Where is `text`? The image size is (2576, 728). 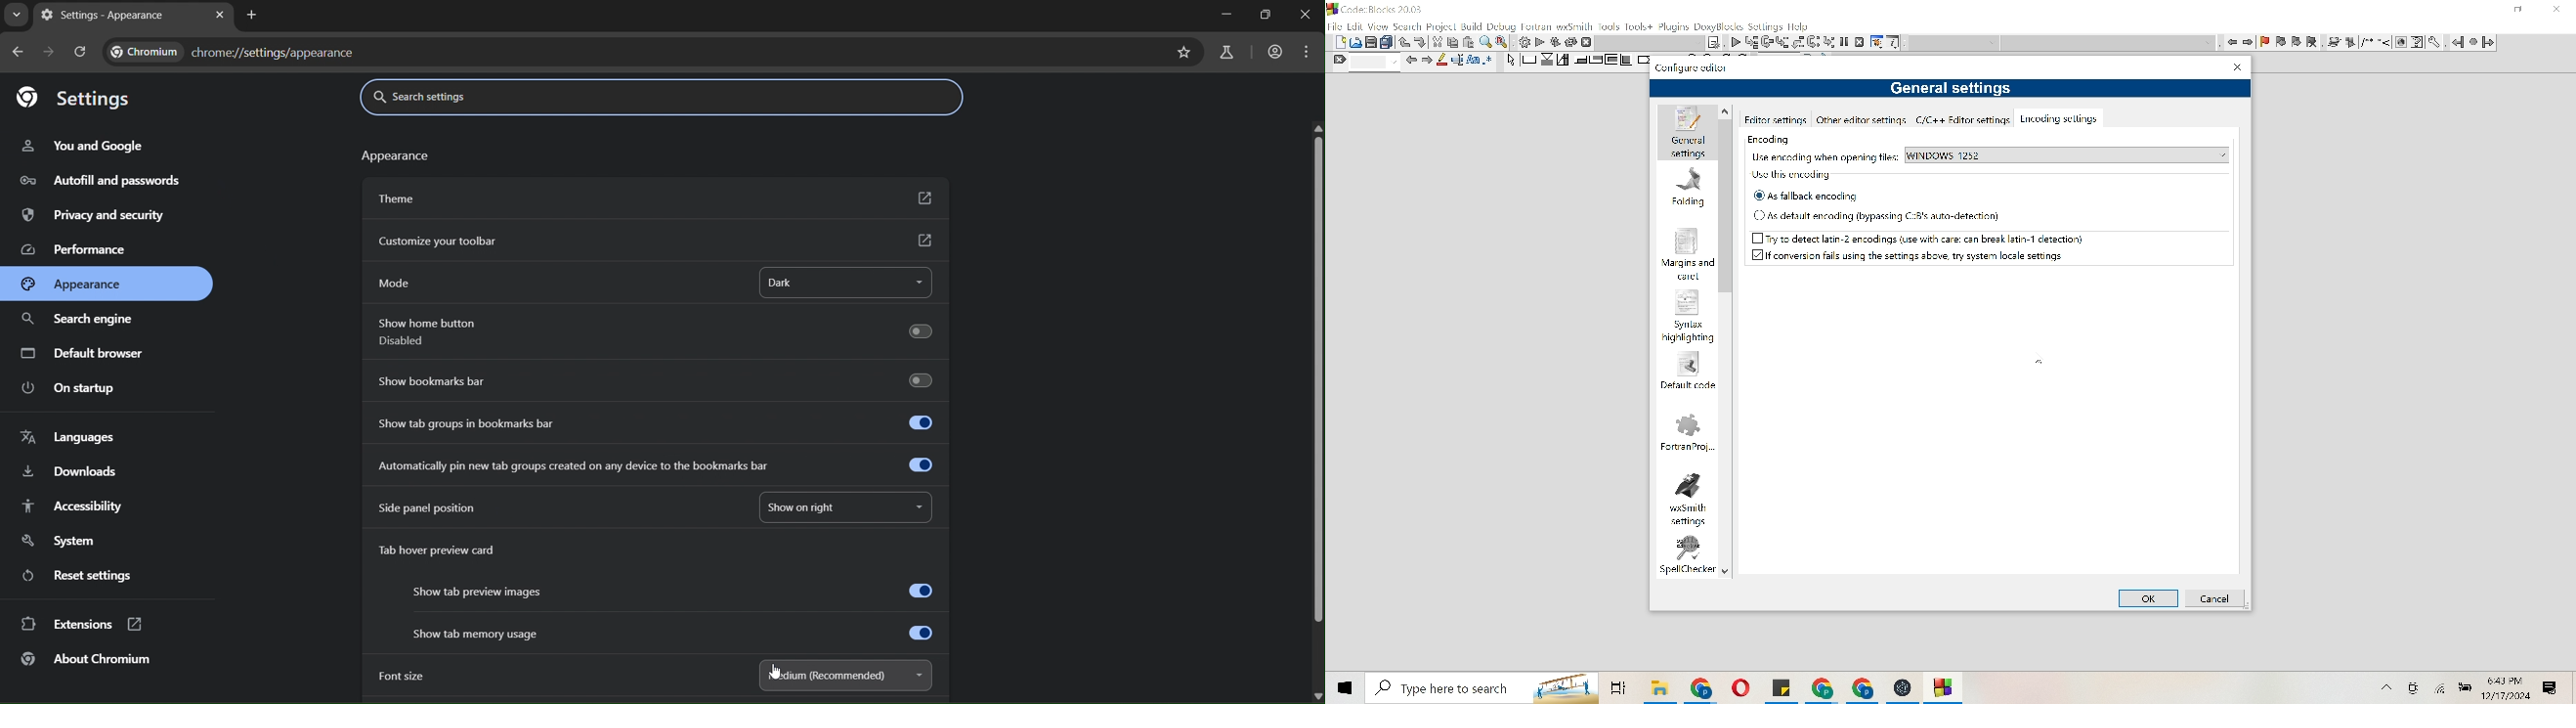
text is located at coordinates (393, 157).